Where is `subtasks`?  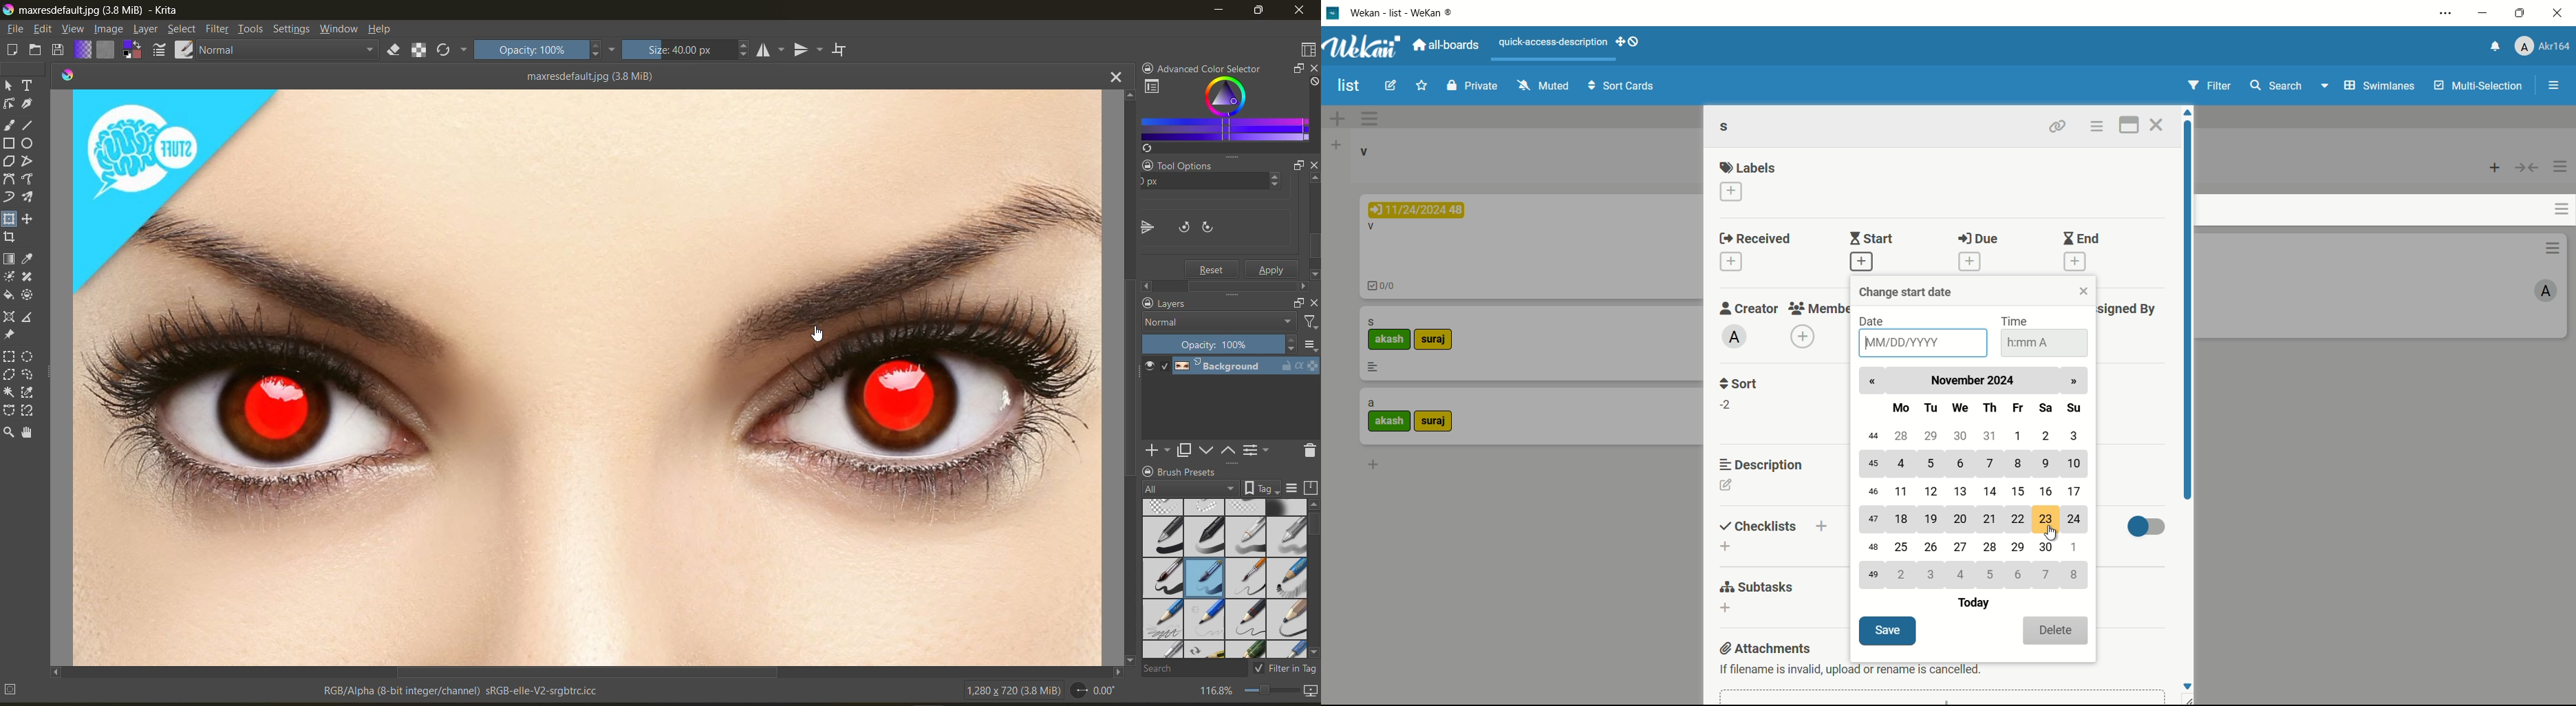 subtasks is located at coordinates (1758, 586).